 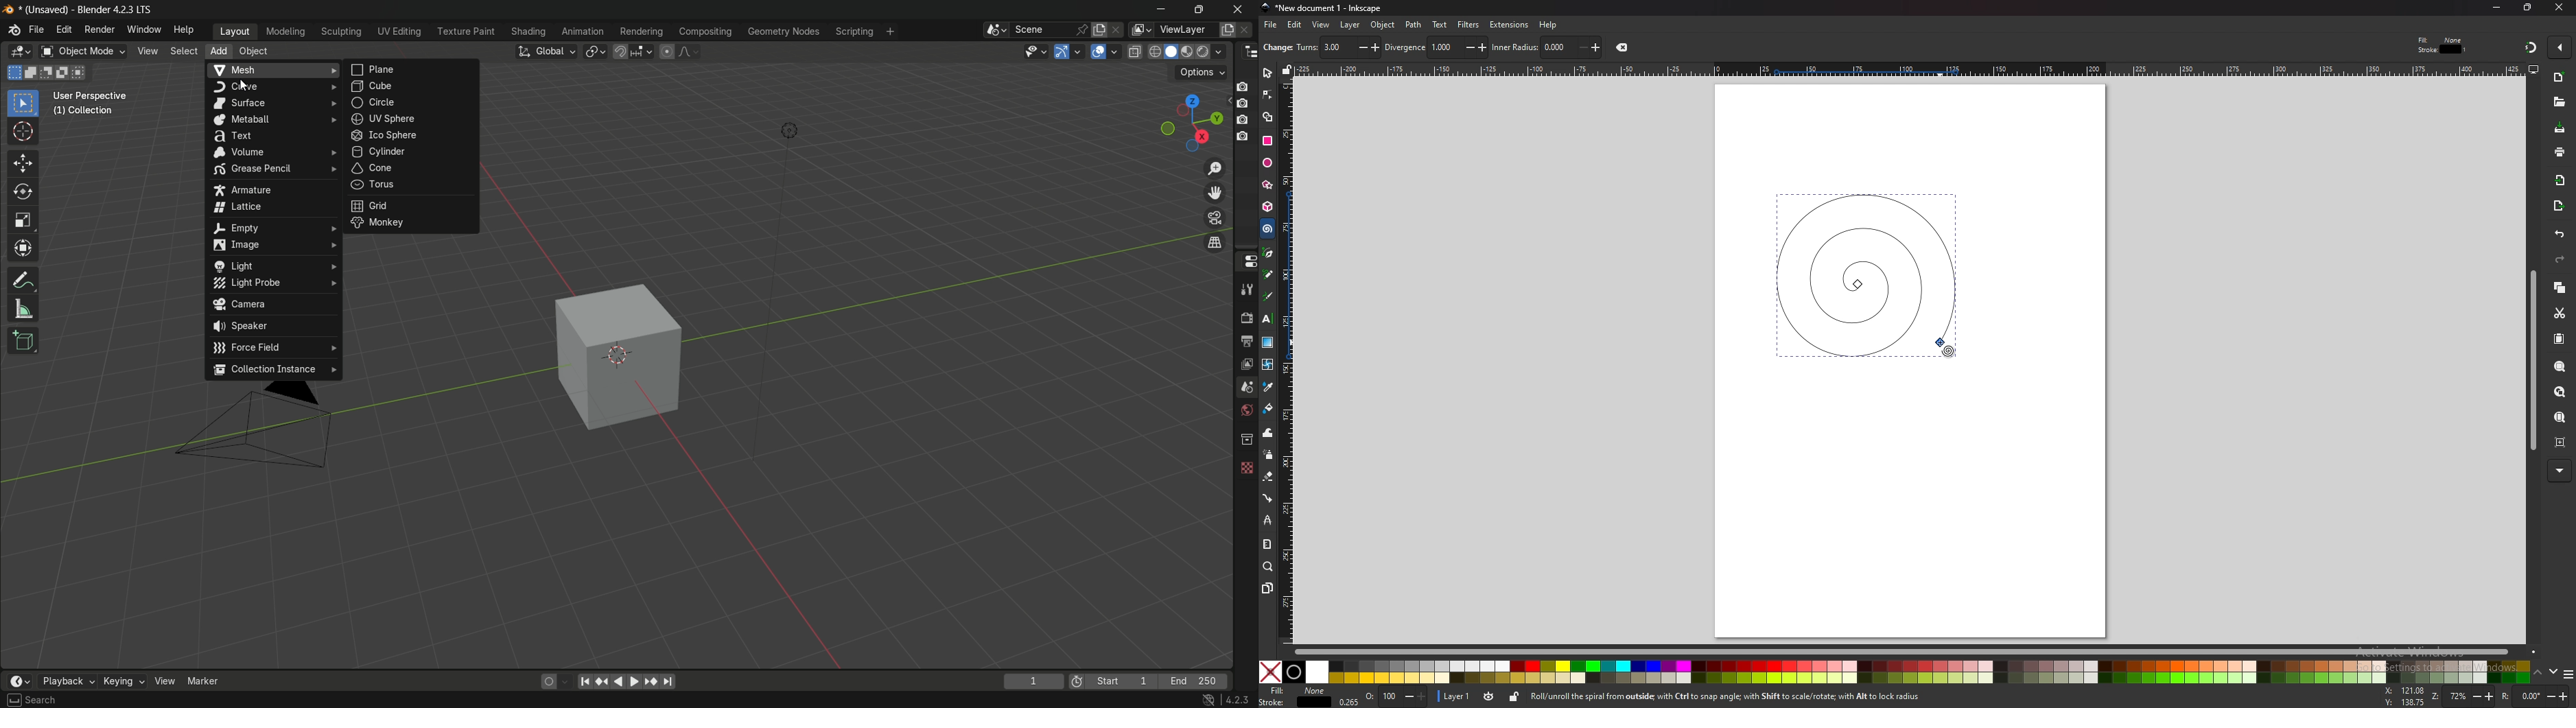 I want to click on zoom selection, so click(x=2559, y=367).